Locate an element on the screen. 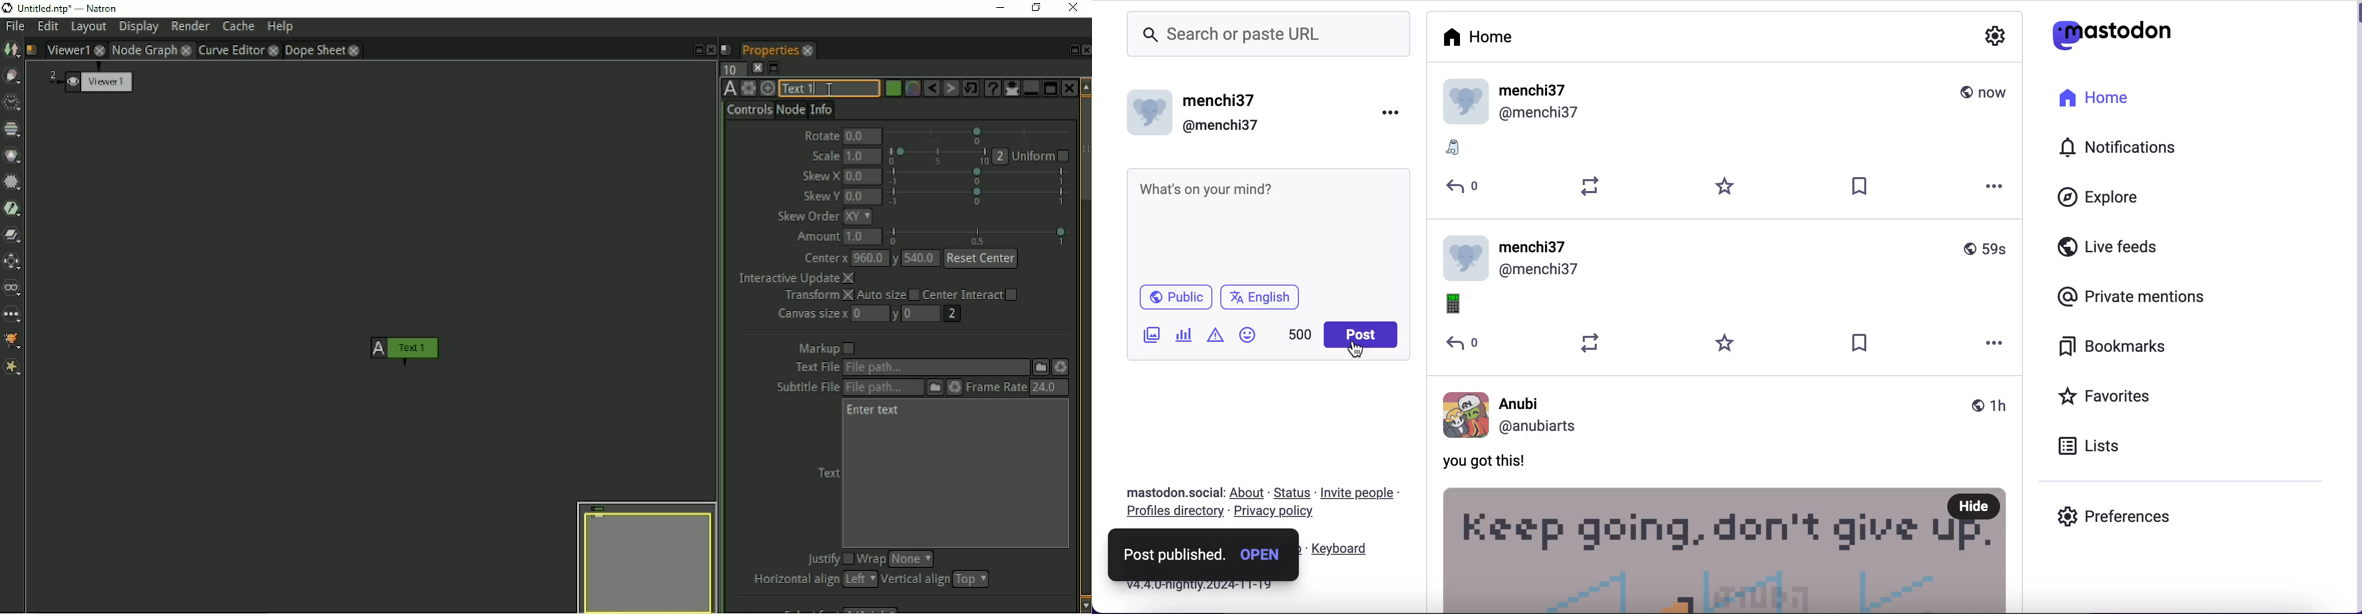  post is located at coordinates (1728, 549).